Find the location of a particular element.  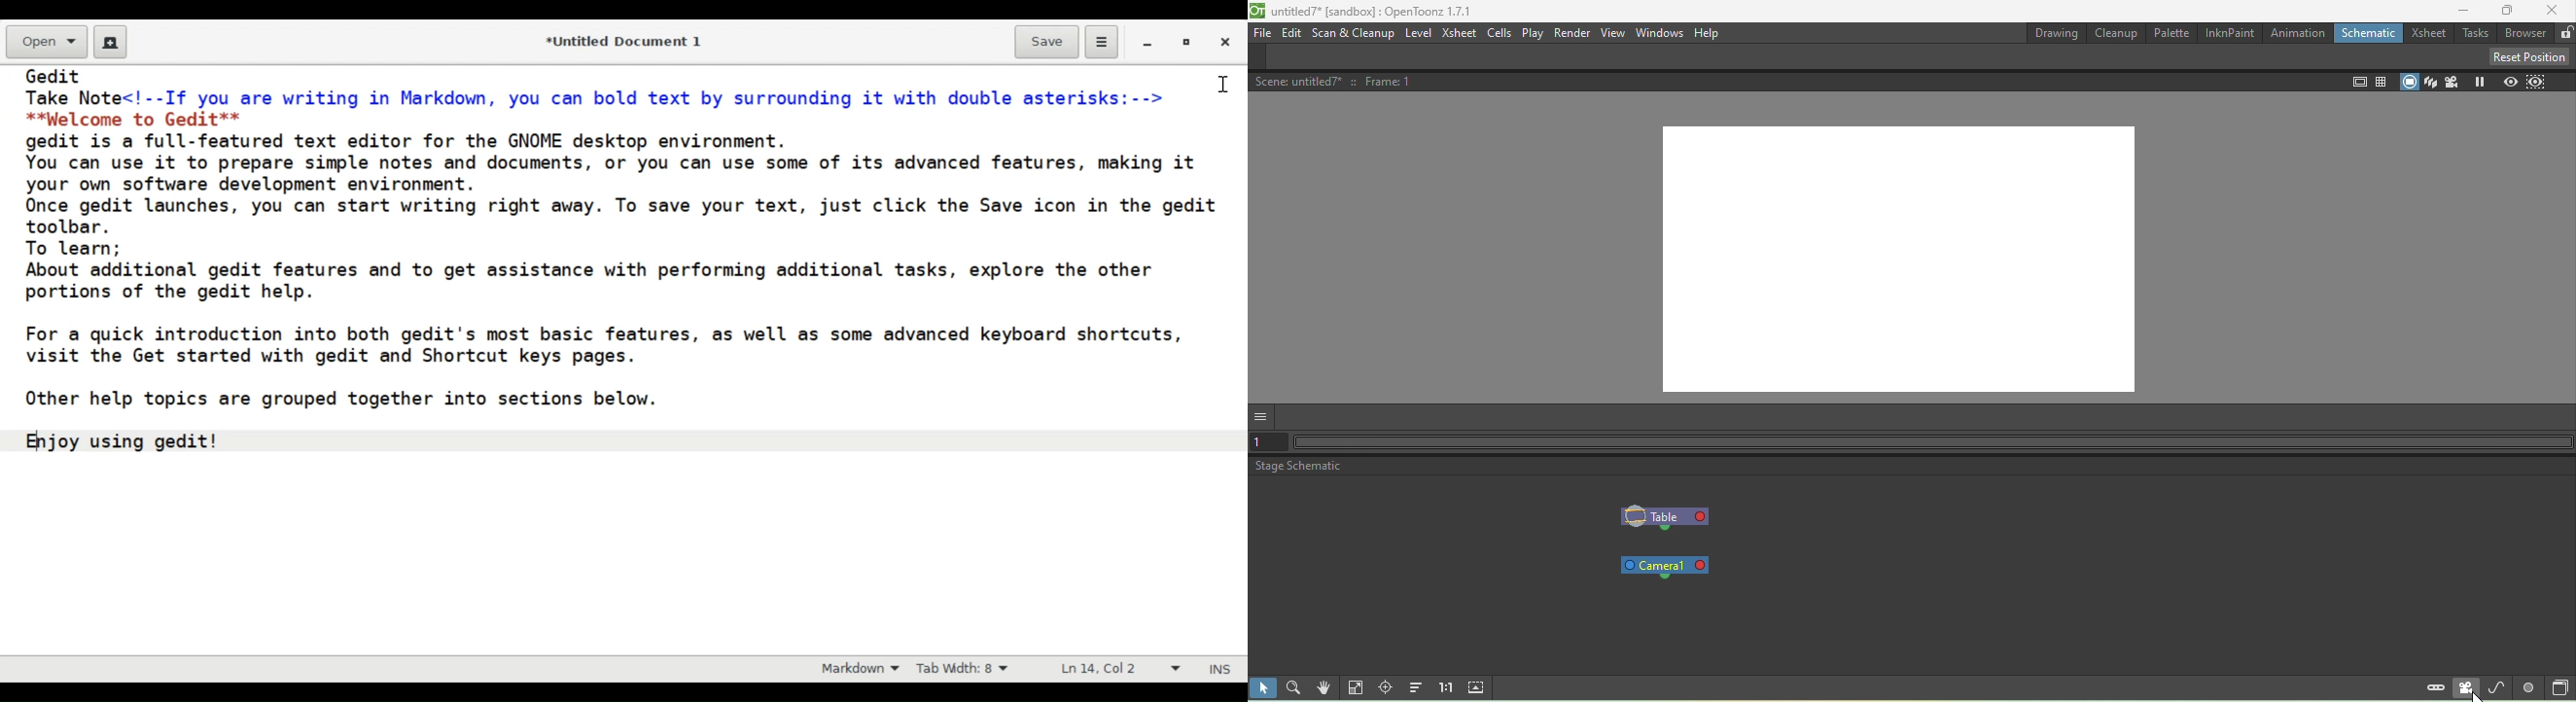

Line & column preference  is located at coordinates (1121, 668).